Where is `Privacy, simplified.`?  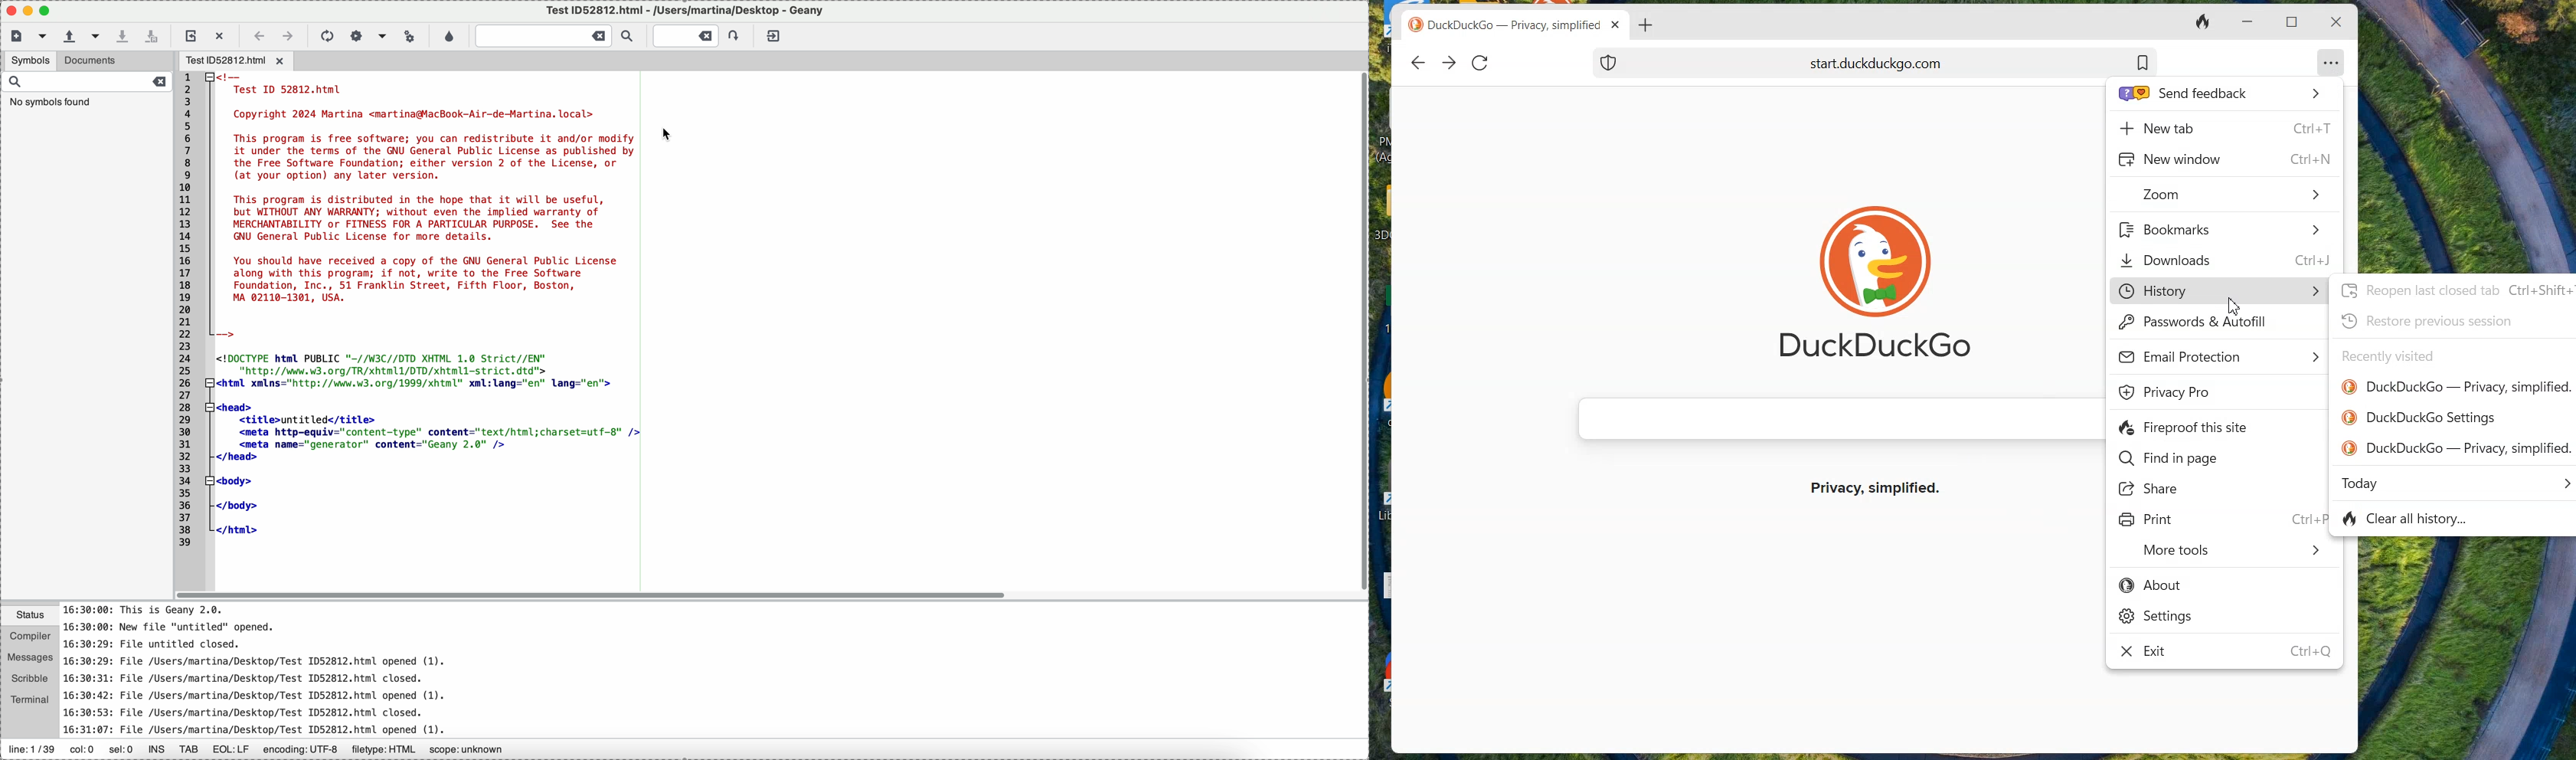 Privacy, simplified. is located at coordinates (1882, 490).